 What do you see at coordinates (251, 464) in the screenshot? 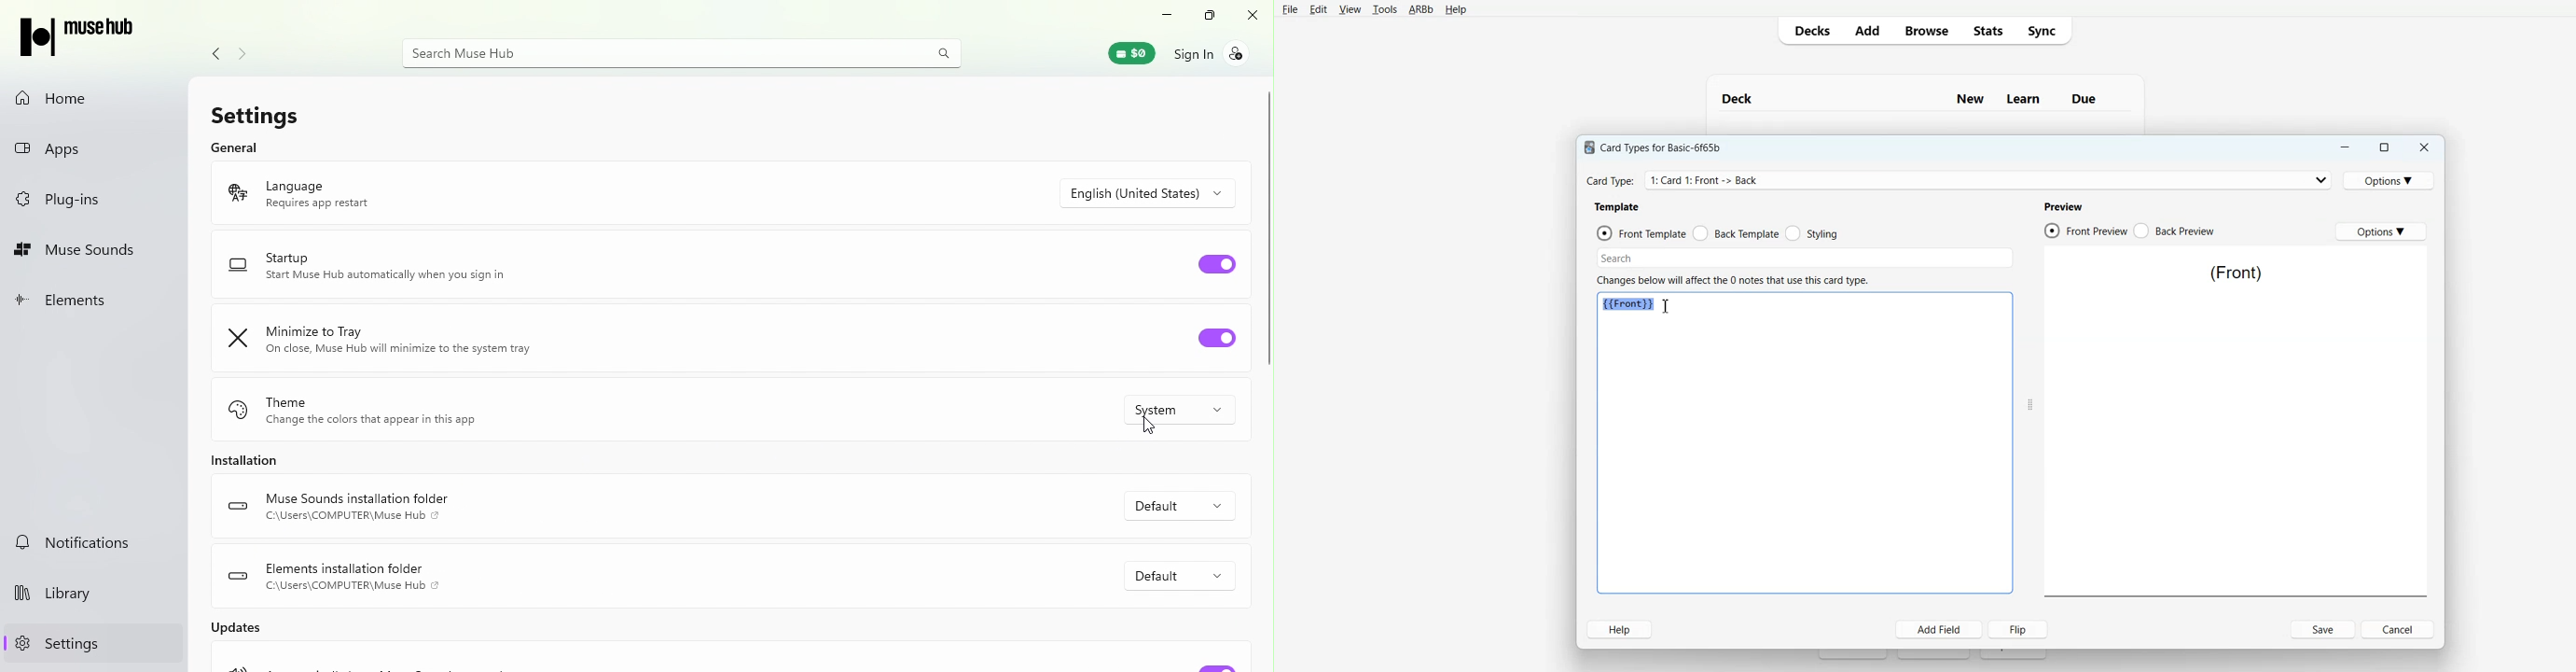
I see `Installation` at bounding box center [251, 464].